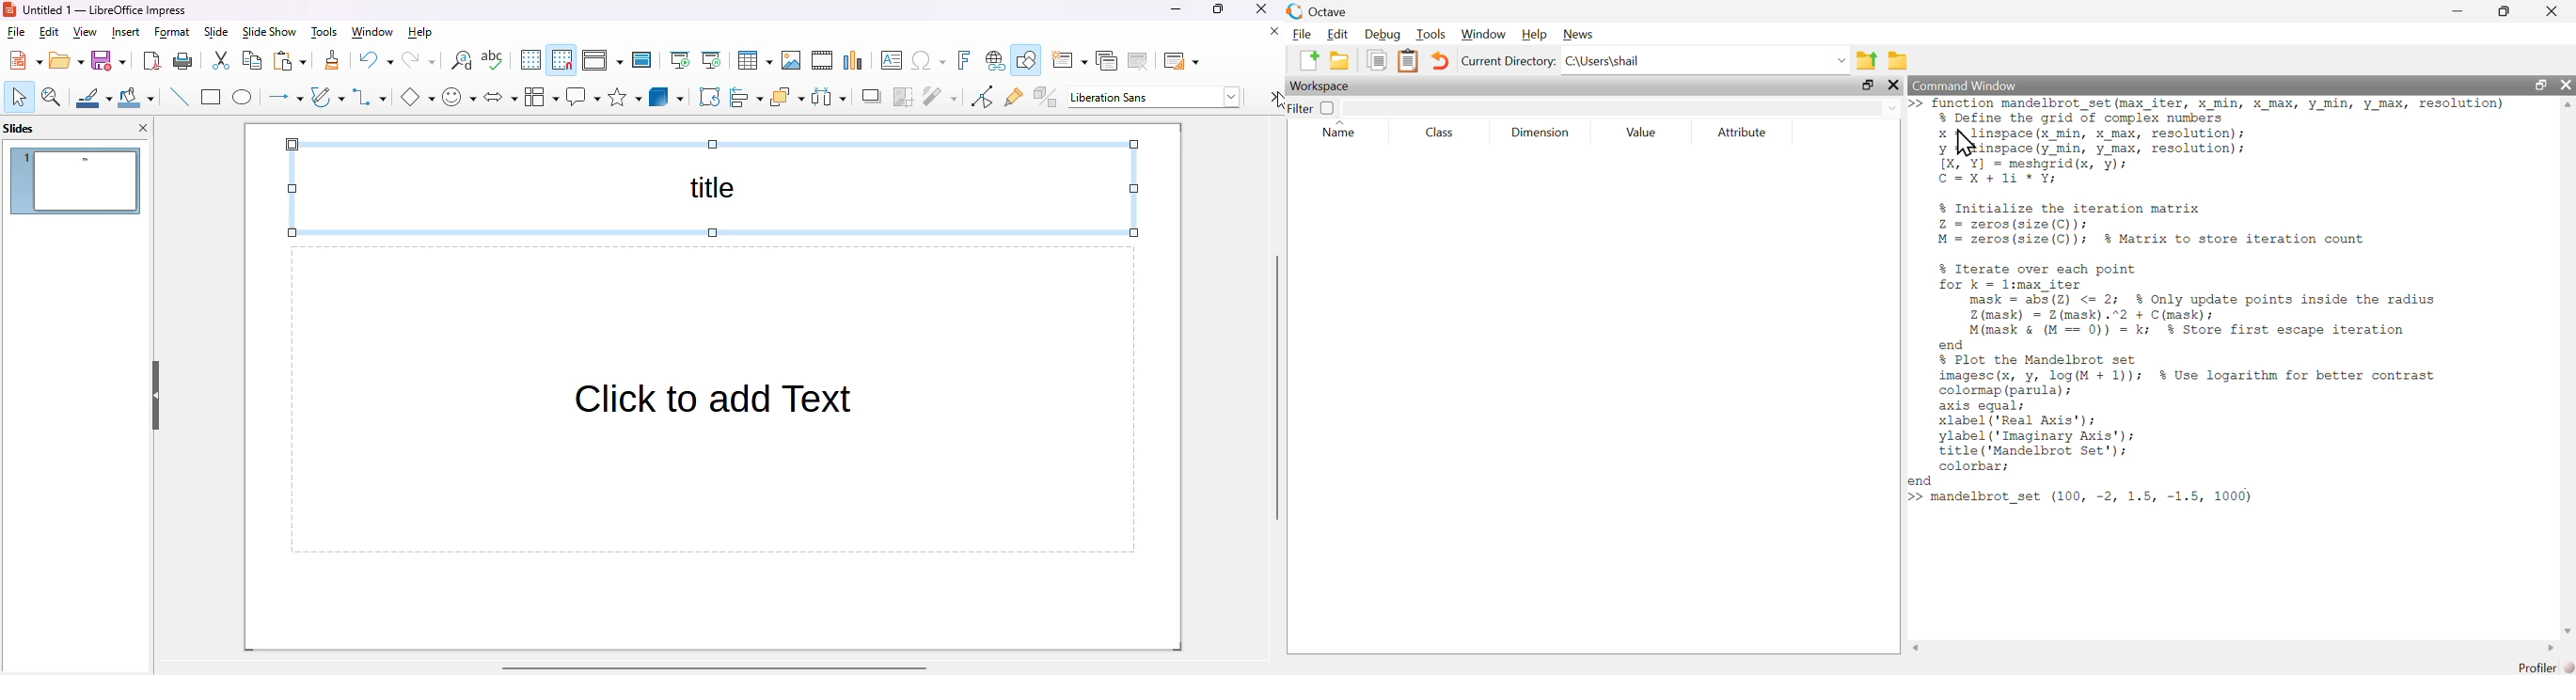 Image resolution: width=2576 pixels, height=700 pixels. What do you see at coordinates (492, 59) in the screenshot?
I see `check spelling` at bounding box center [492, 59].